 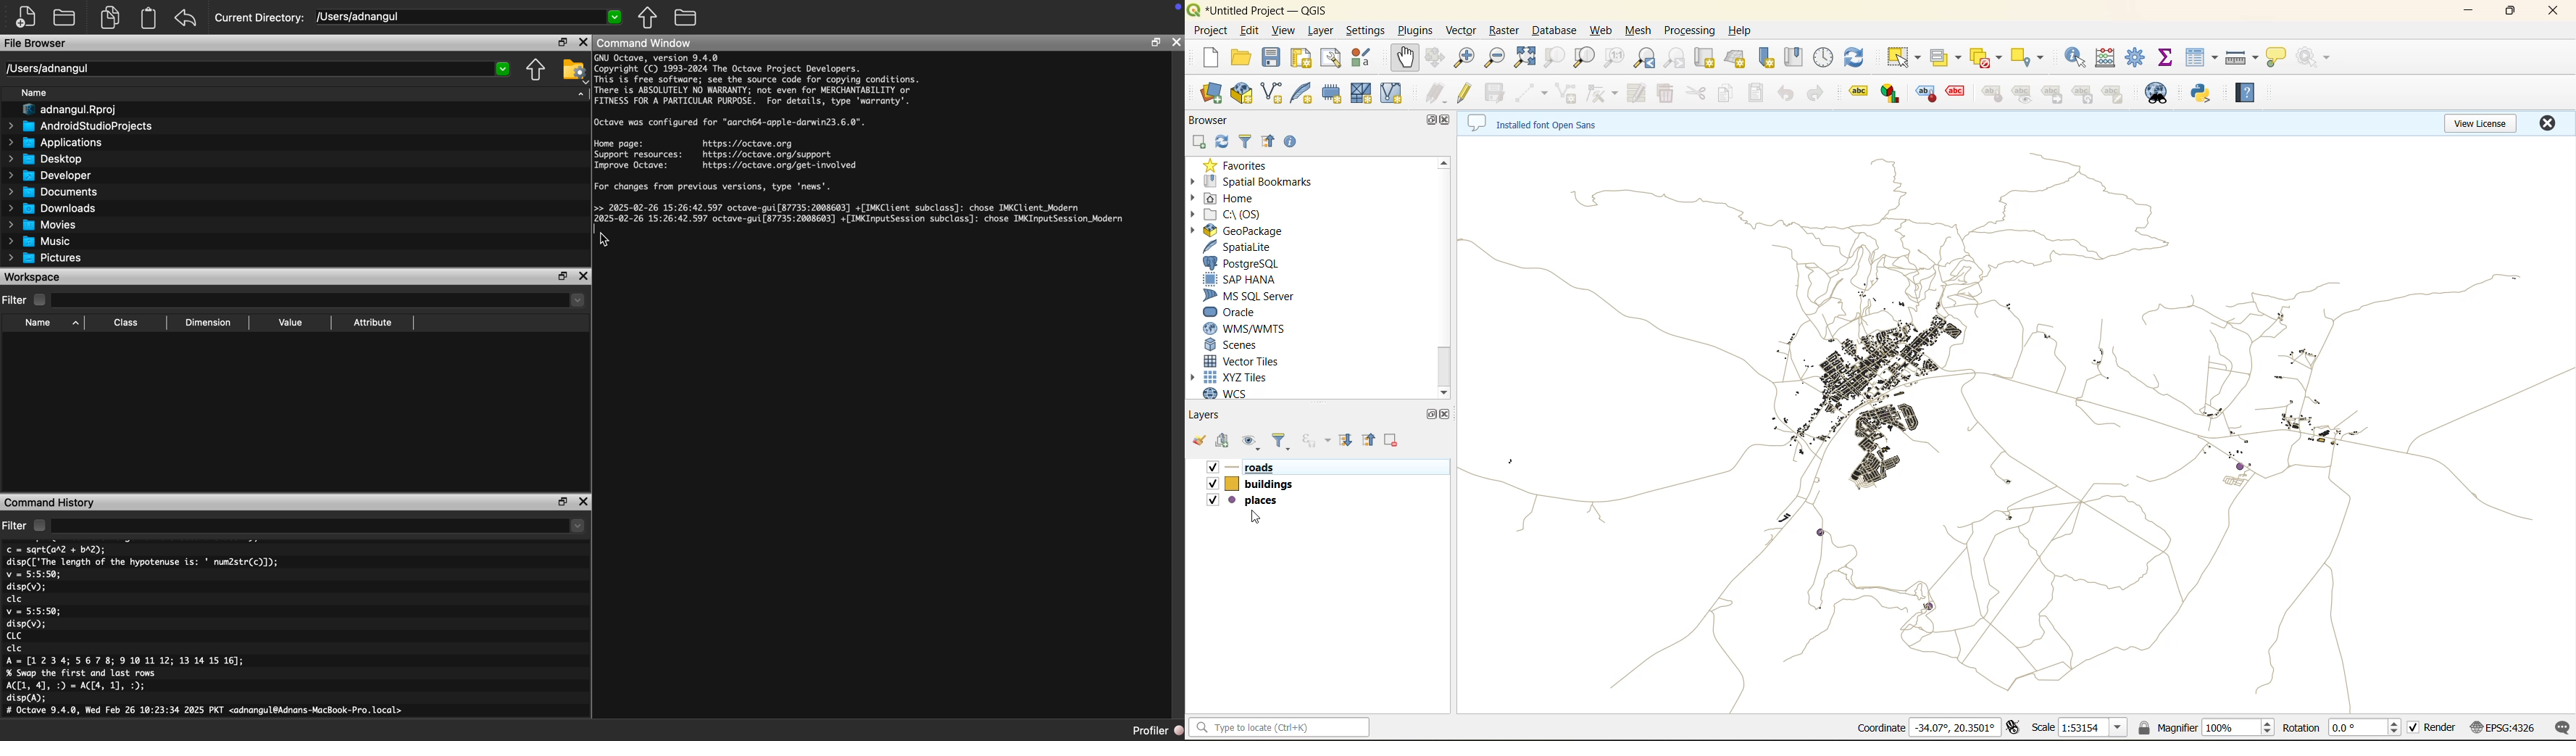 I want to click on save, so click(x=1274, y=60).